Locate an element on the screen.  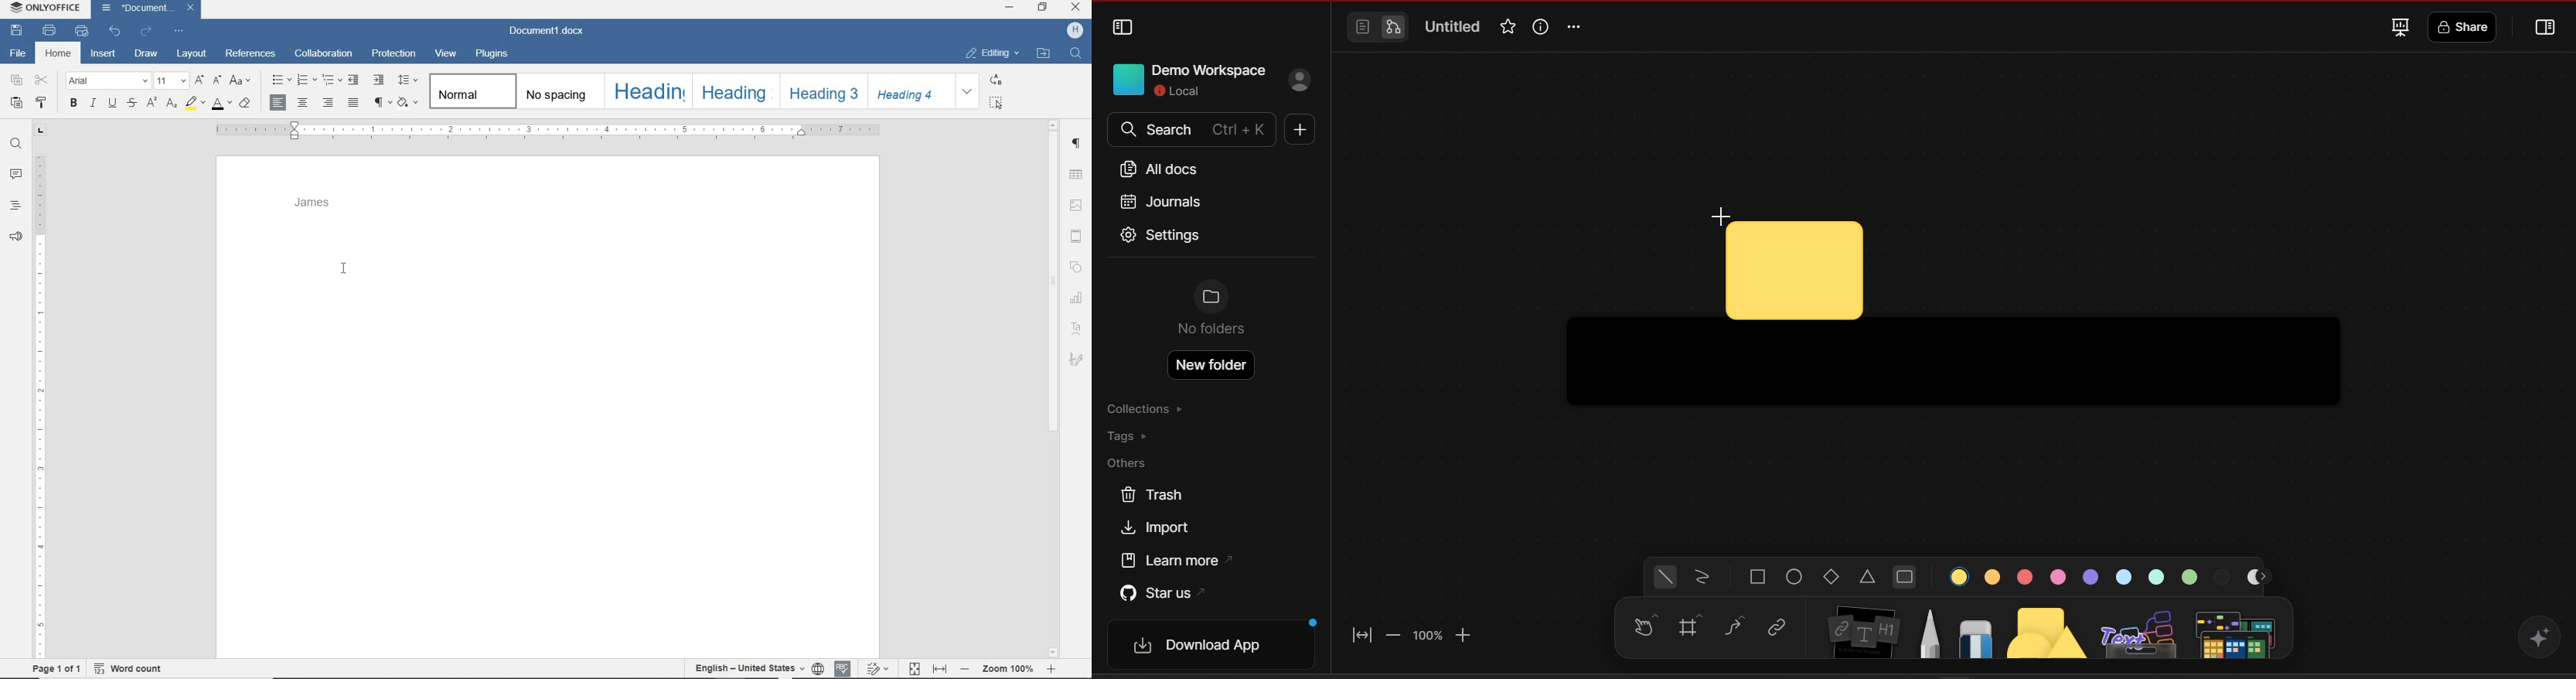
others is located at coordinates (2141, 631).